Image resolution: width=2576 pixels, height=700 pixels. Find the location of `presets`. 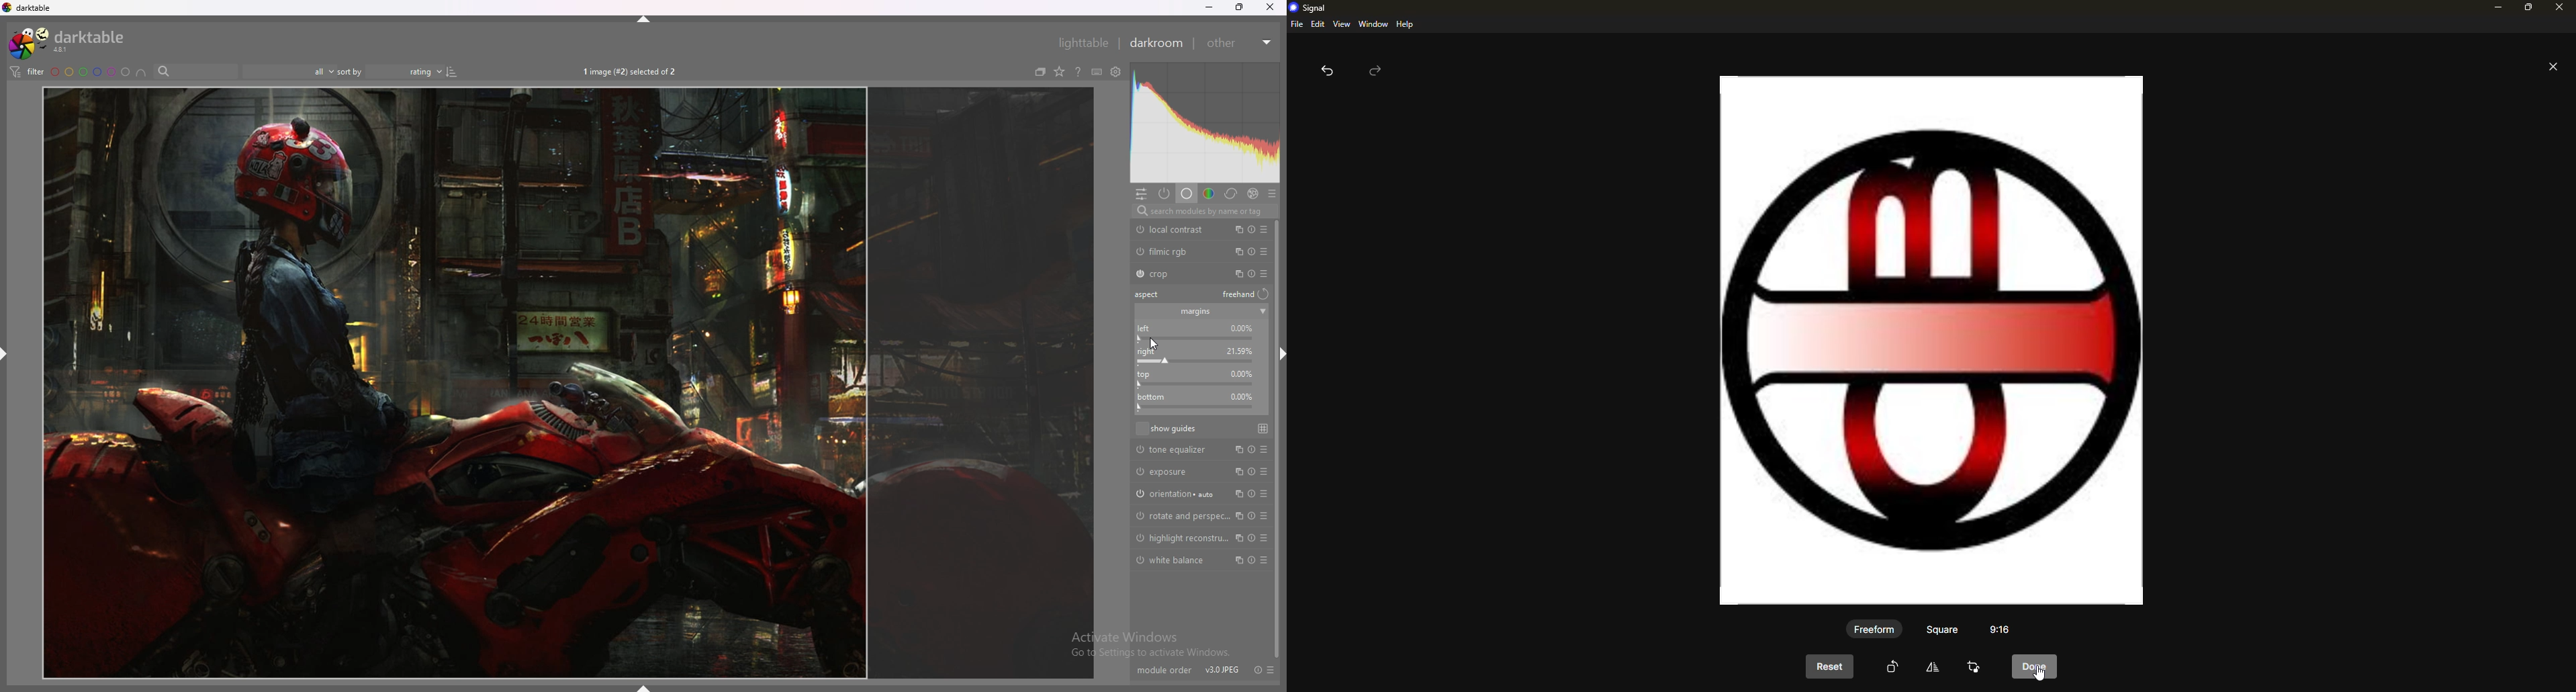

presets is located at coordinates (1264, 251).